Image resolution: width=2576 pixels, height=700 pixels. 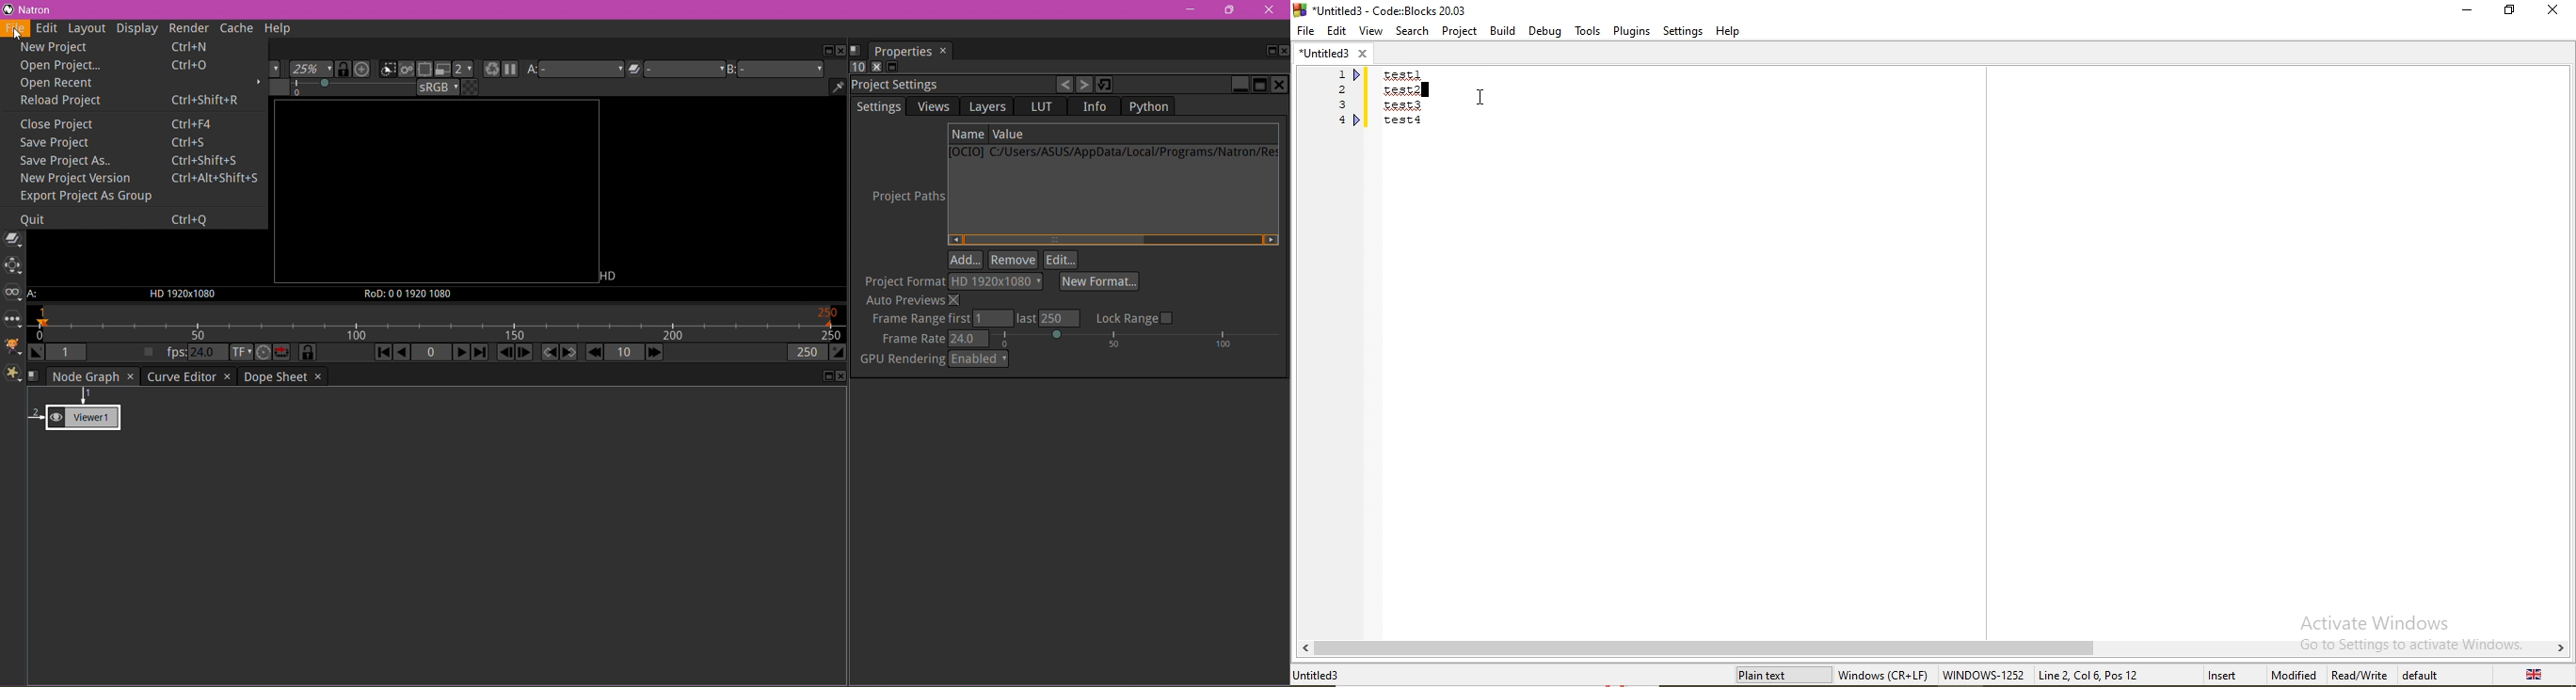 What do you see at coordinates (1333, 52) in the screenshot?
I see `untitled` at bounding box center [1333, 52].